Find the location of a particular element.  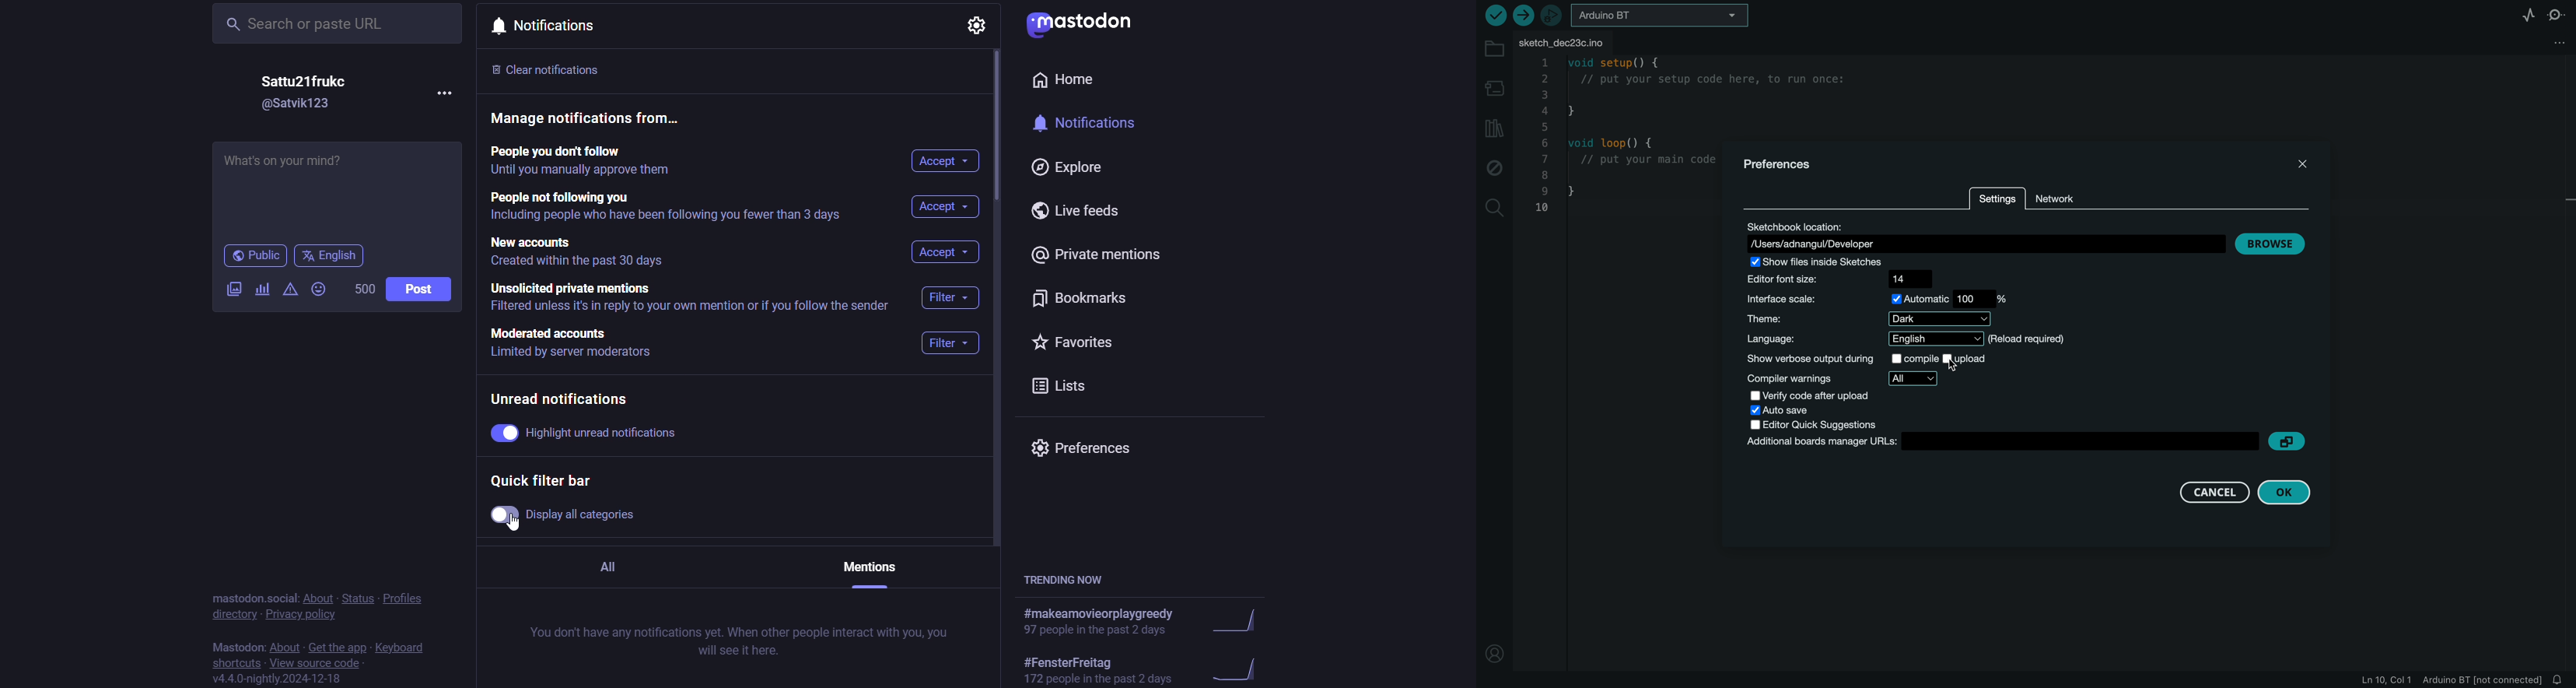

about is located at coordinates (288, 648).